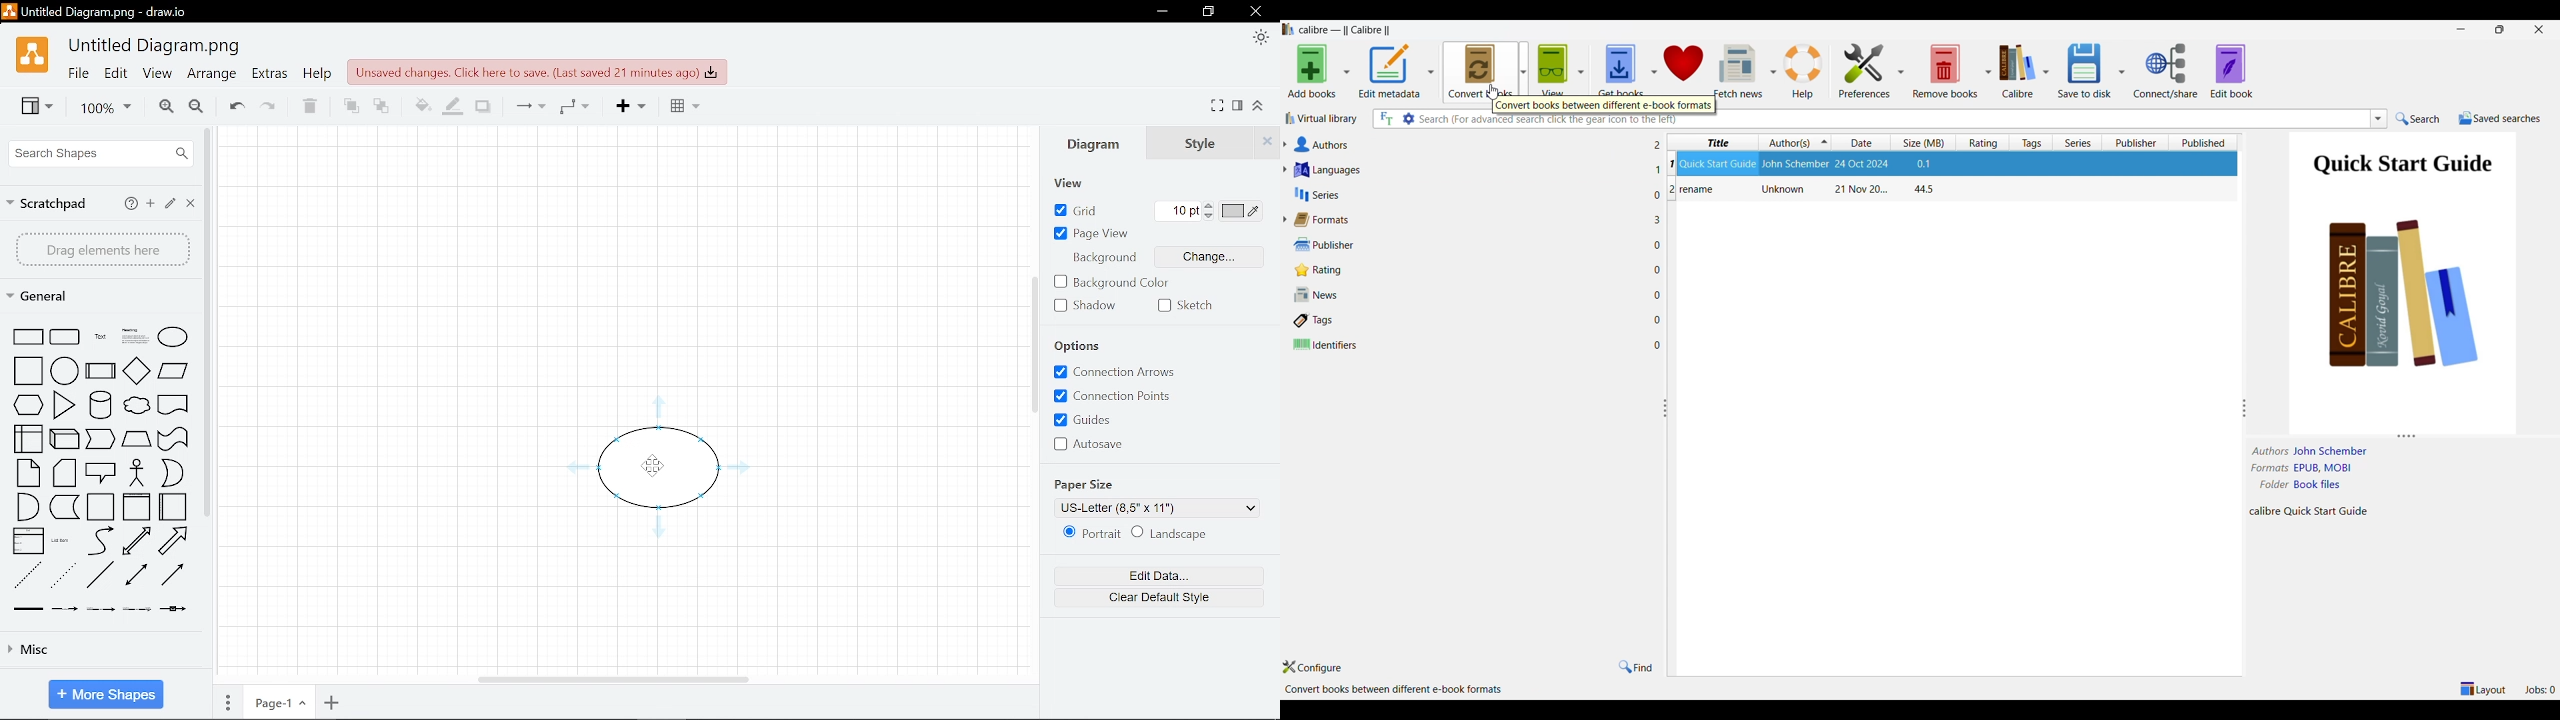 This screenshot has height=728, width=2576. What do you see at coordinates (48, 205) in the screenshot?
I see `Scratchpad` at bounding box center [48, 205].